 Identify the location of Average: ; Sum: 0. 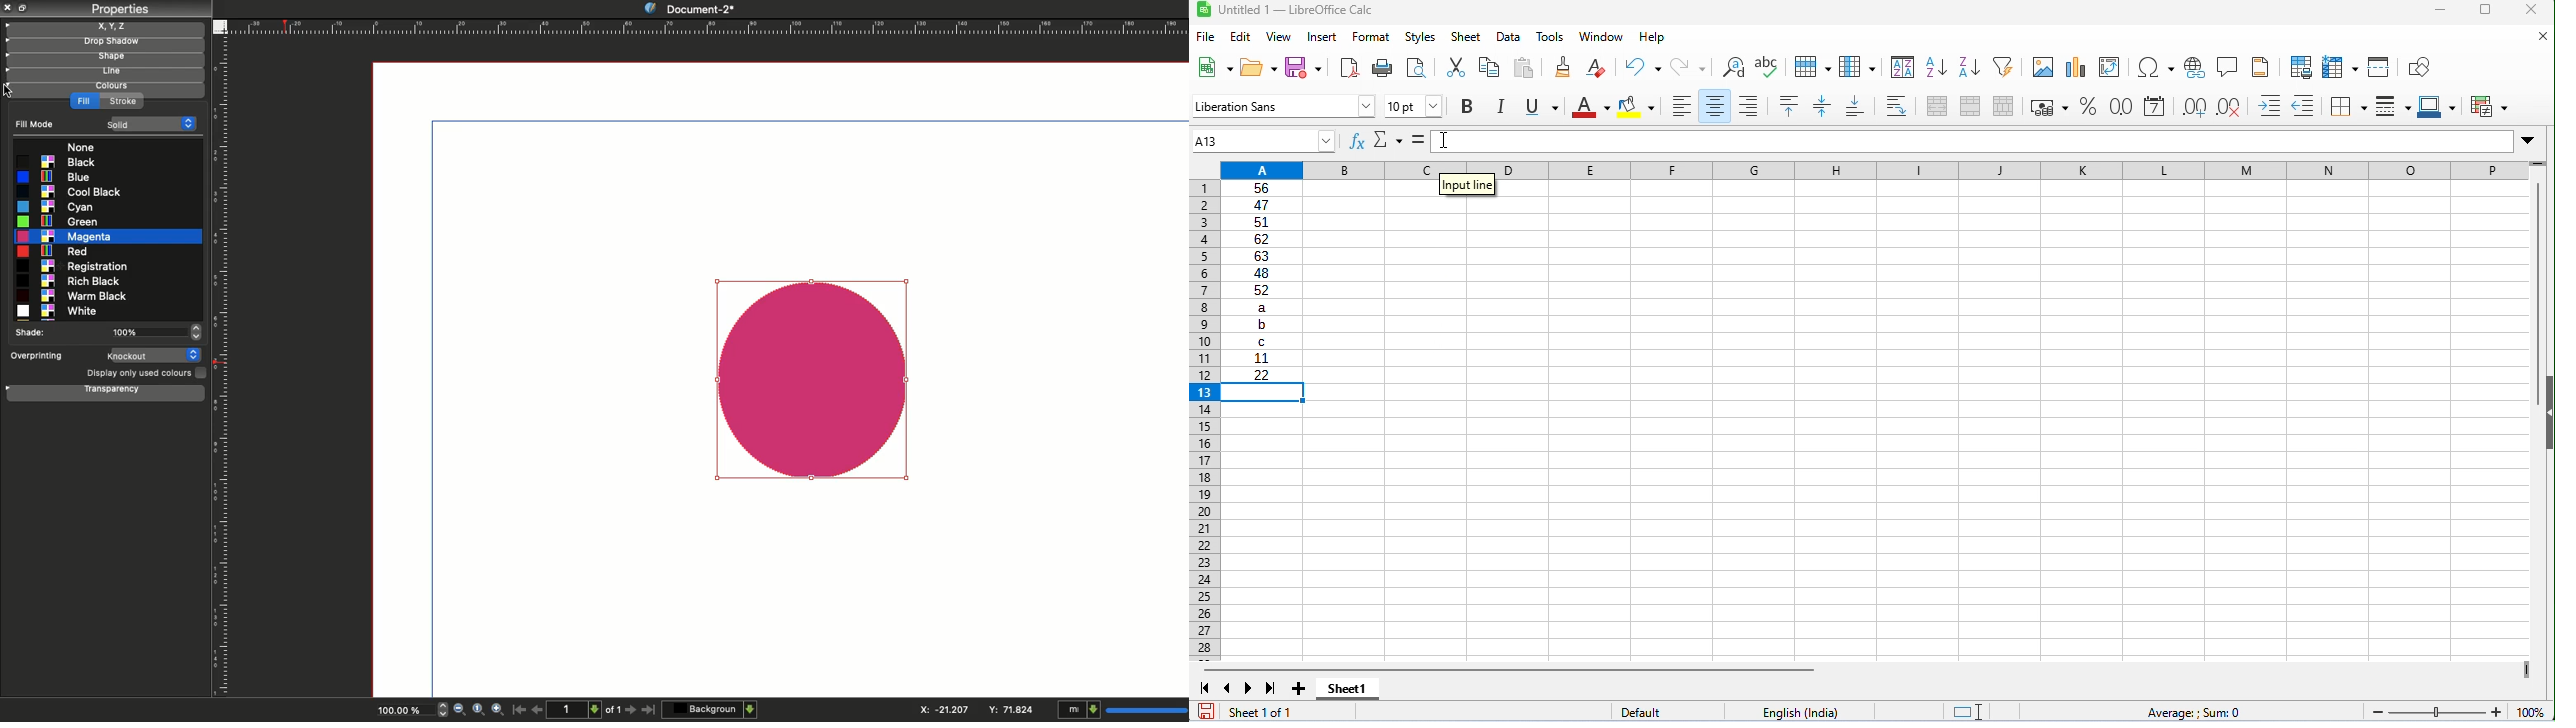
(2191, 712).